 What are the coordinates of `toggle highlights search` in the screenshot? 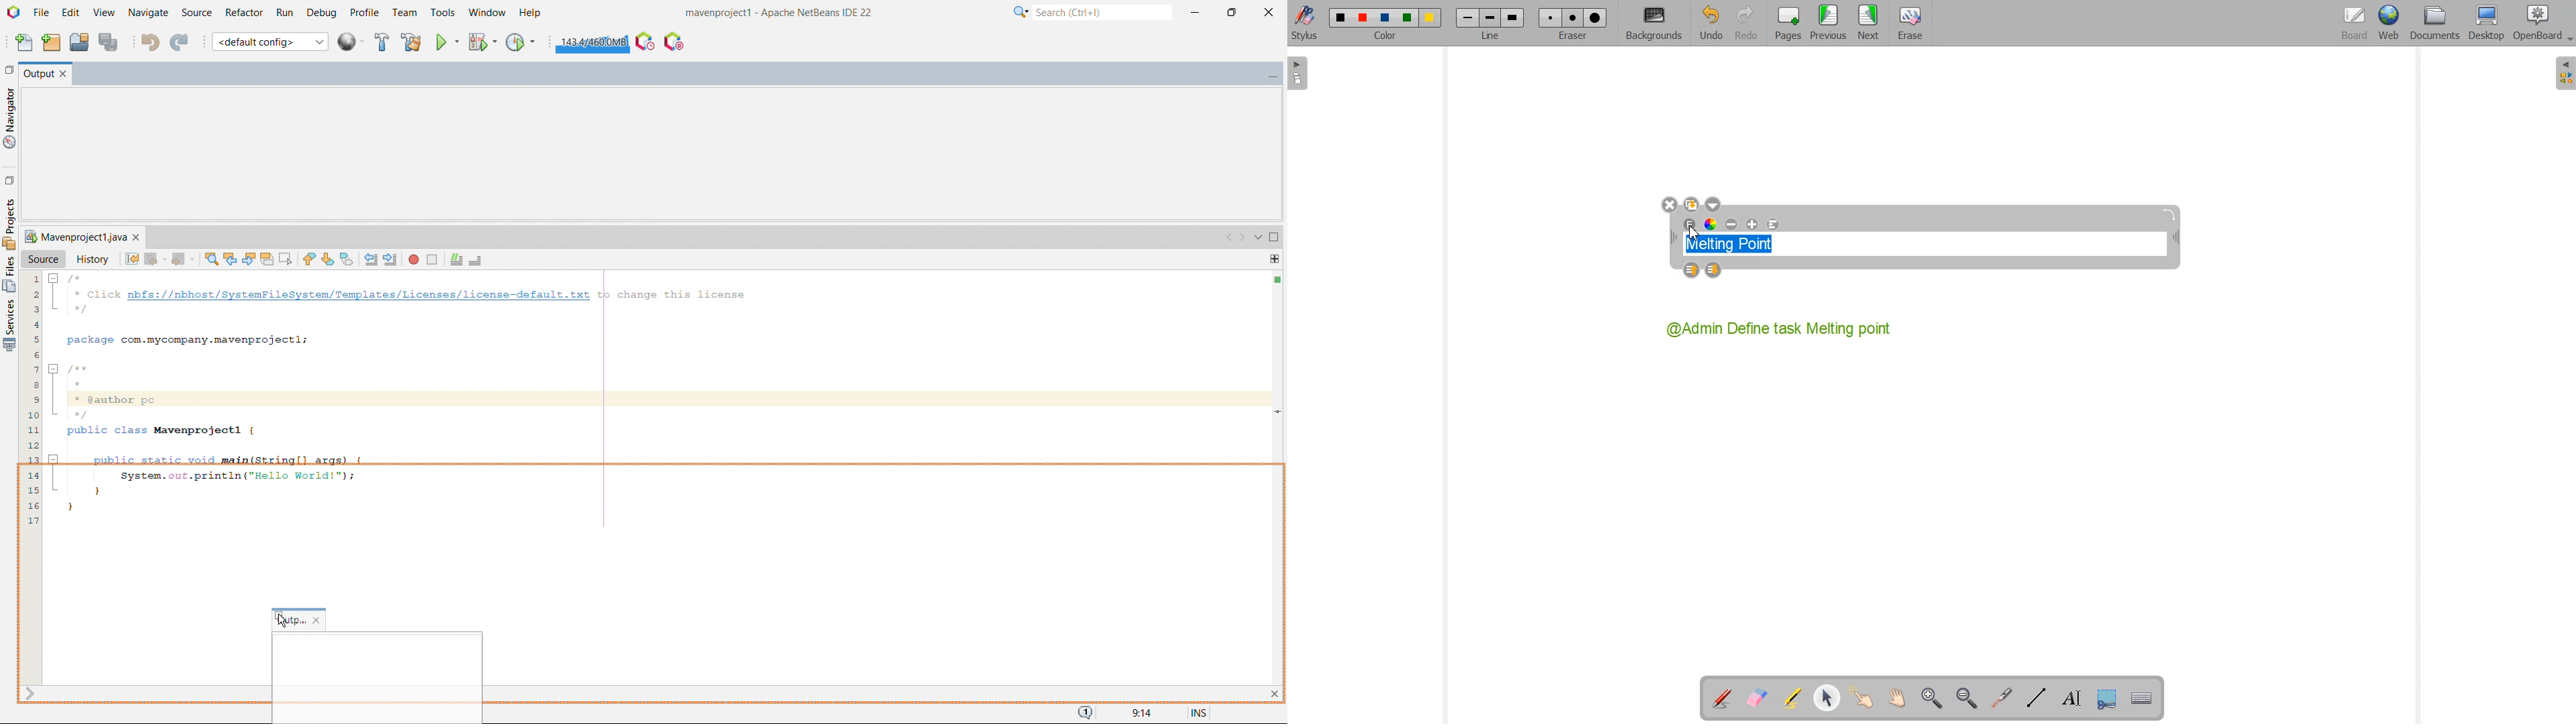 It's located at (267, 259).